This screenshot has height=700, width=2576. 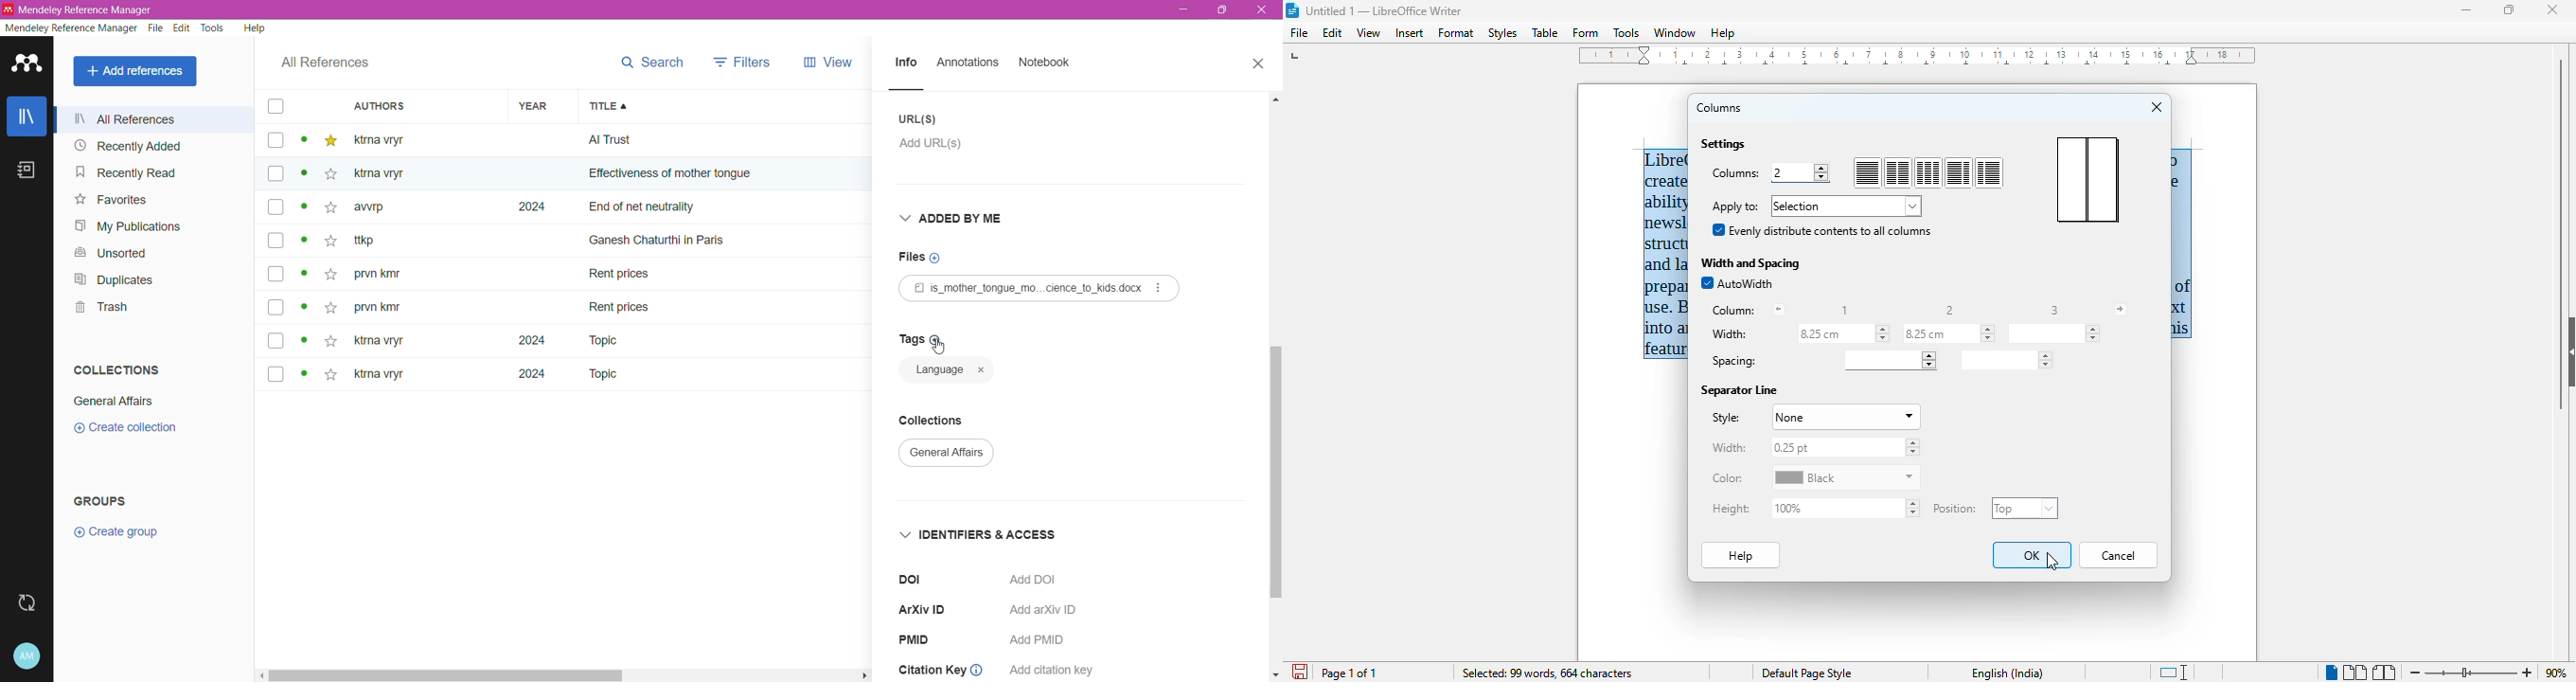 I want to click on 2 columns with different size (left<right), so click(x=1989, y=173).